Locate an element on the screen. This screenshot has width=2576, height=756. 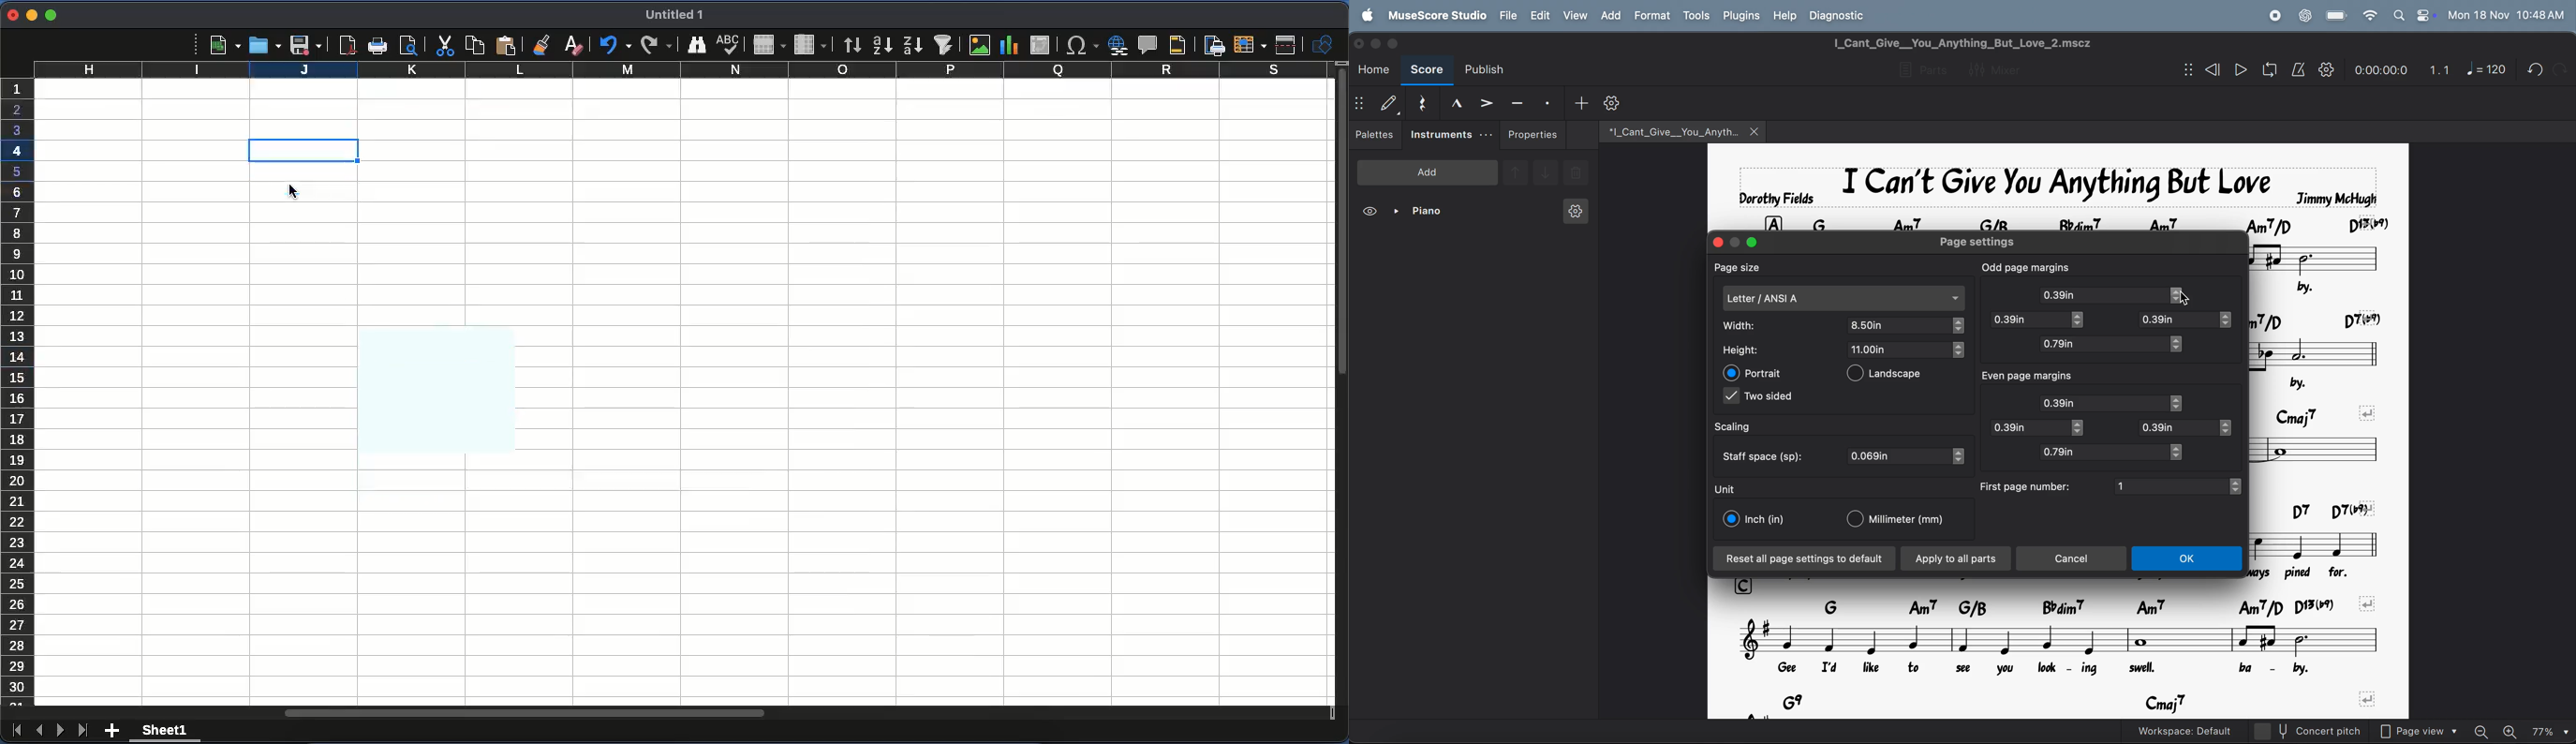
apply to all parts is located at coordinates (1957, 560).